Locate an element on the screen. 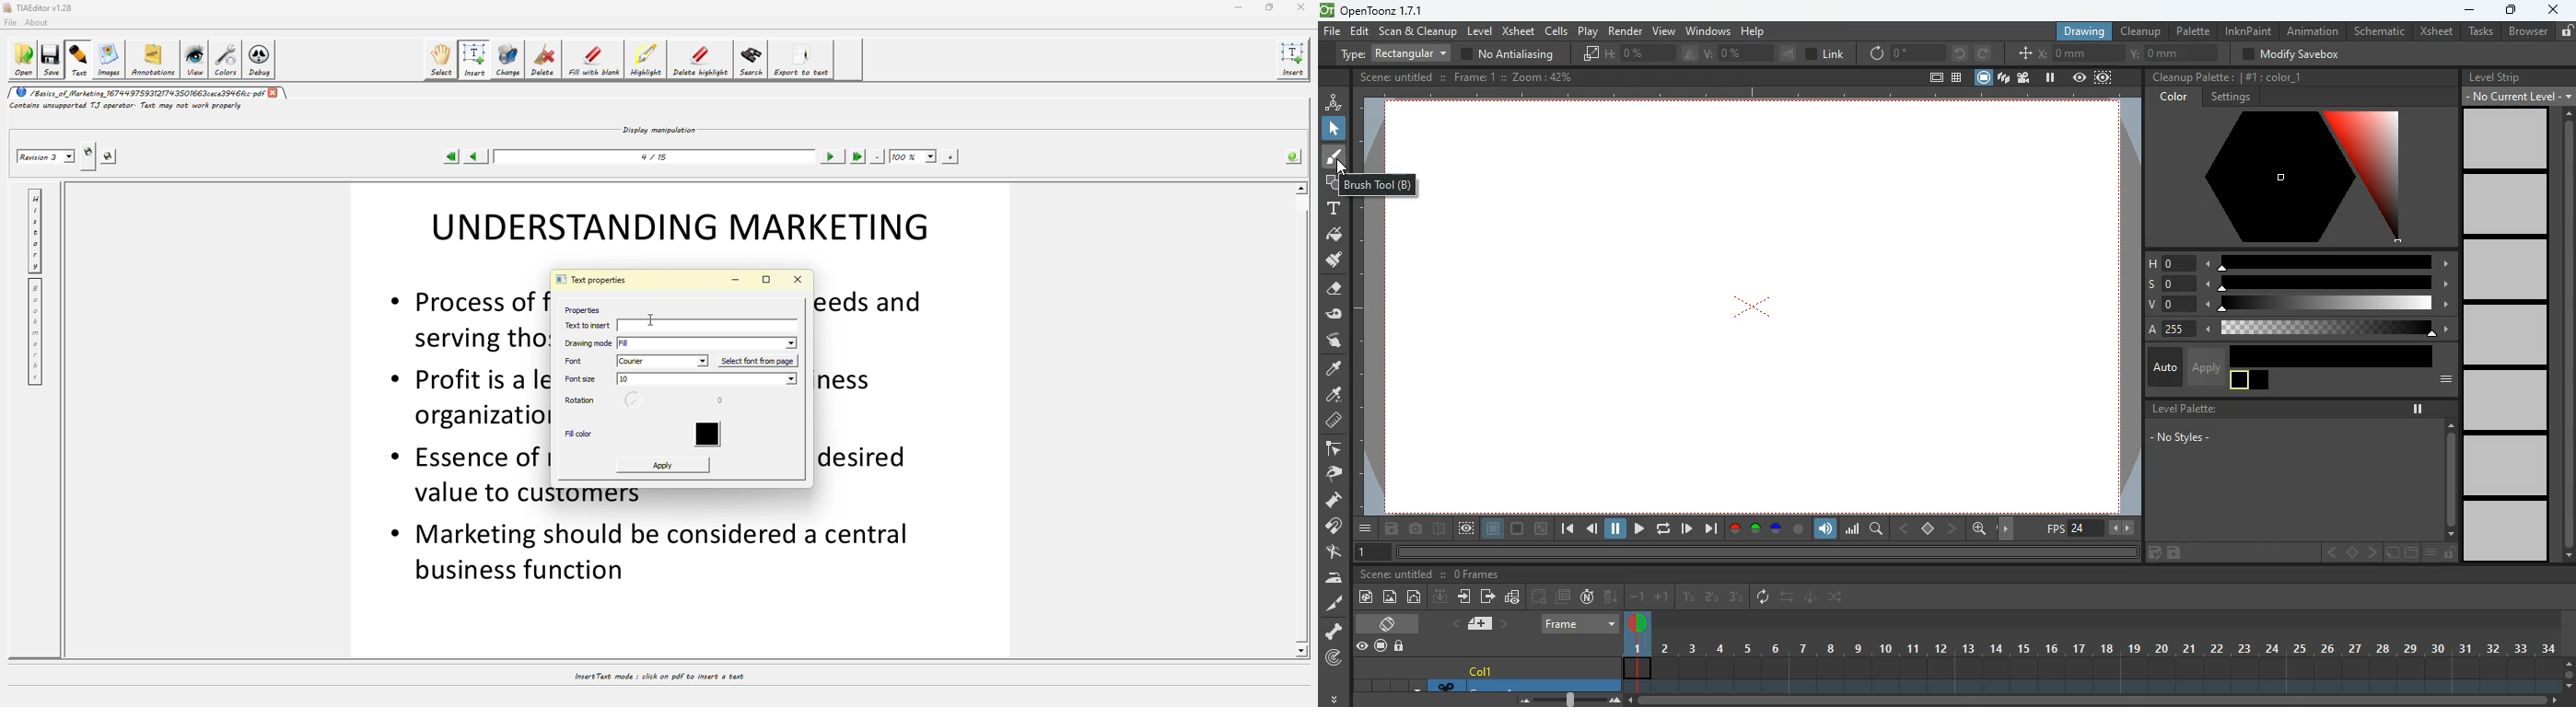 This screenshot has width=2576, height=728. level is located at coordinates (2504, 204).